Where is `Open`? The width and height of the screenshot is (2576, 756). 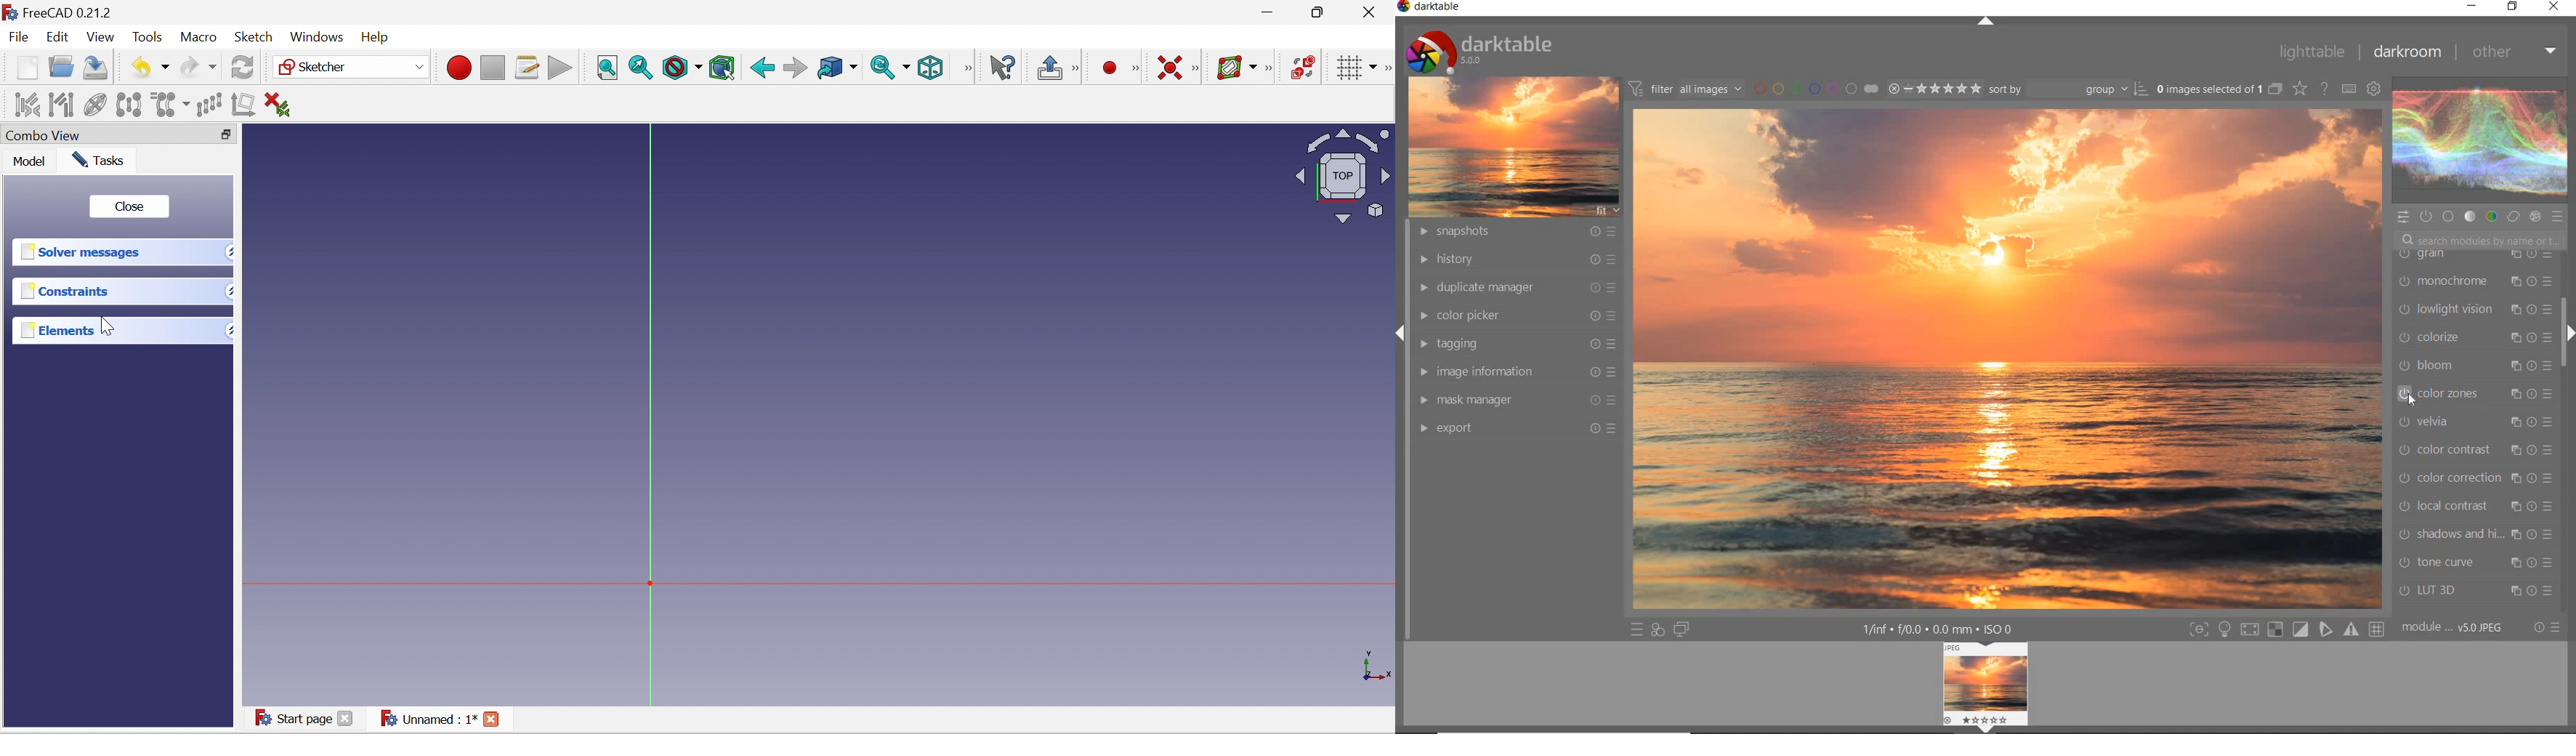 Open is located at coordinates (59, 65).